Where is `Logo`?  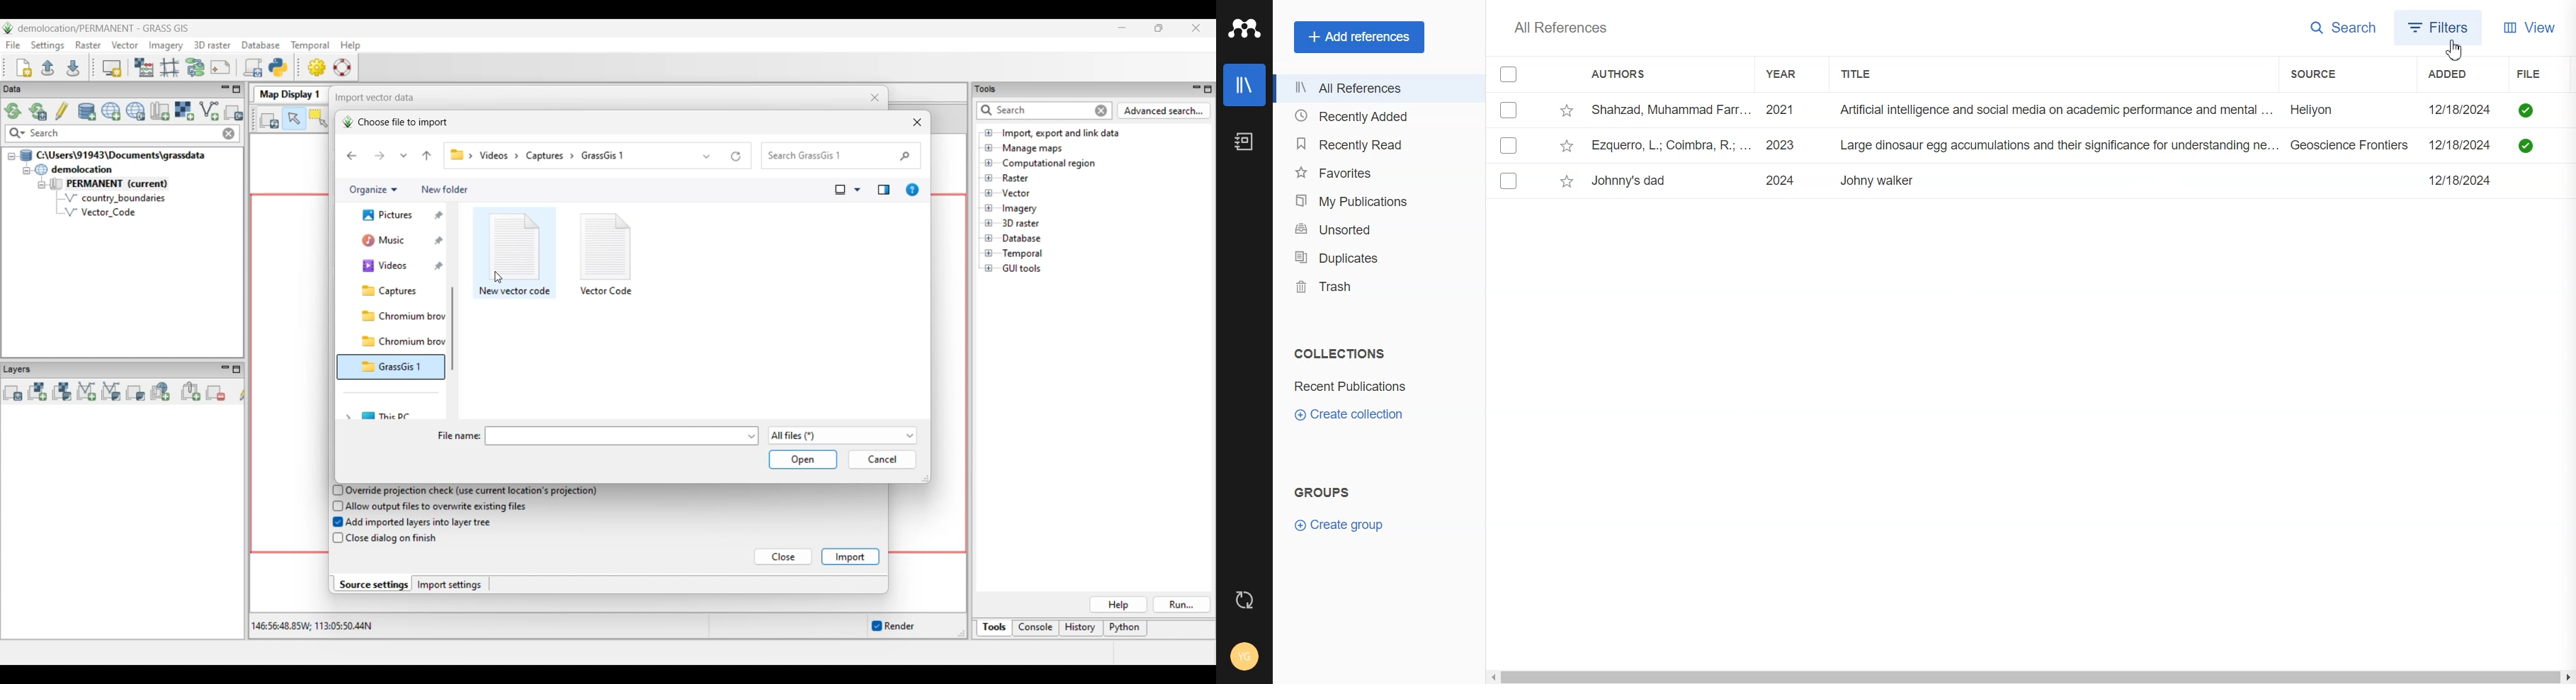 Logo is located at coordinates (1244, 28).